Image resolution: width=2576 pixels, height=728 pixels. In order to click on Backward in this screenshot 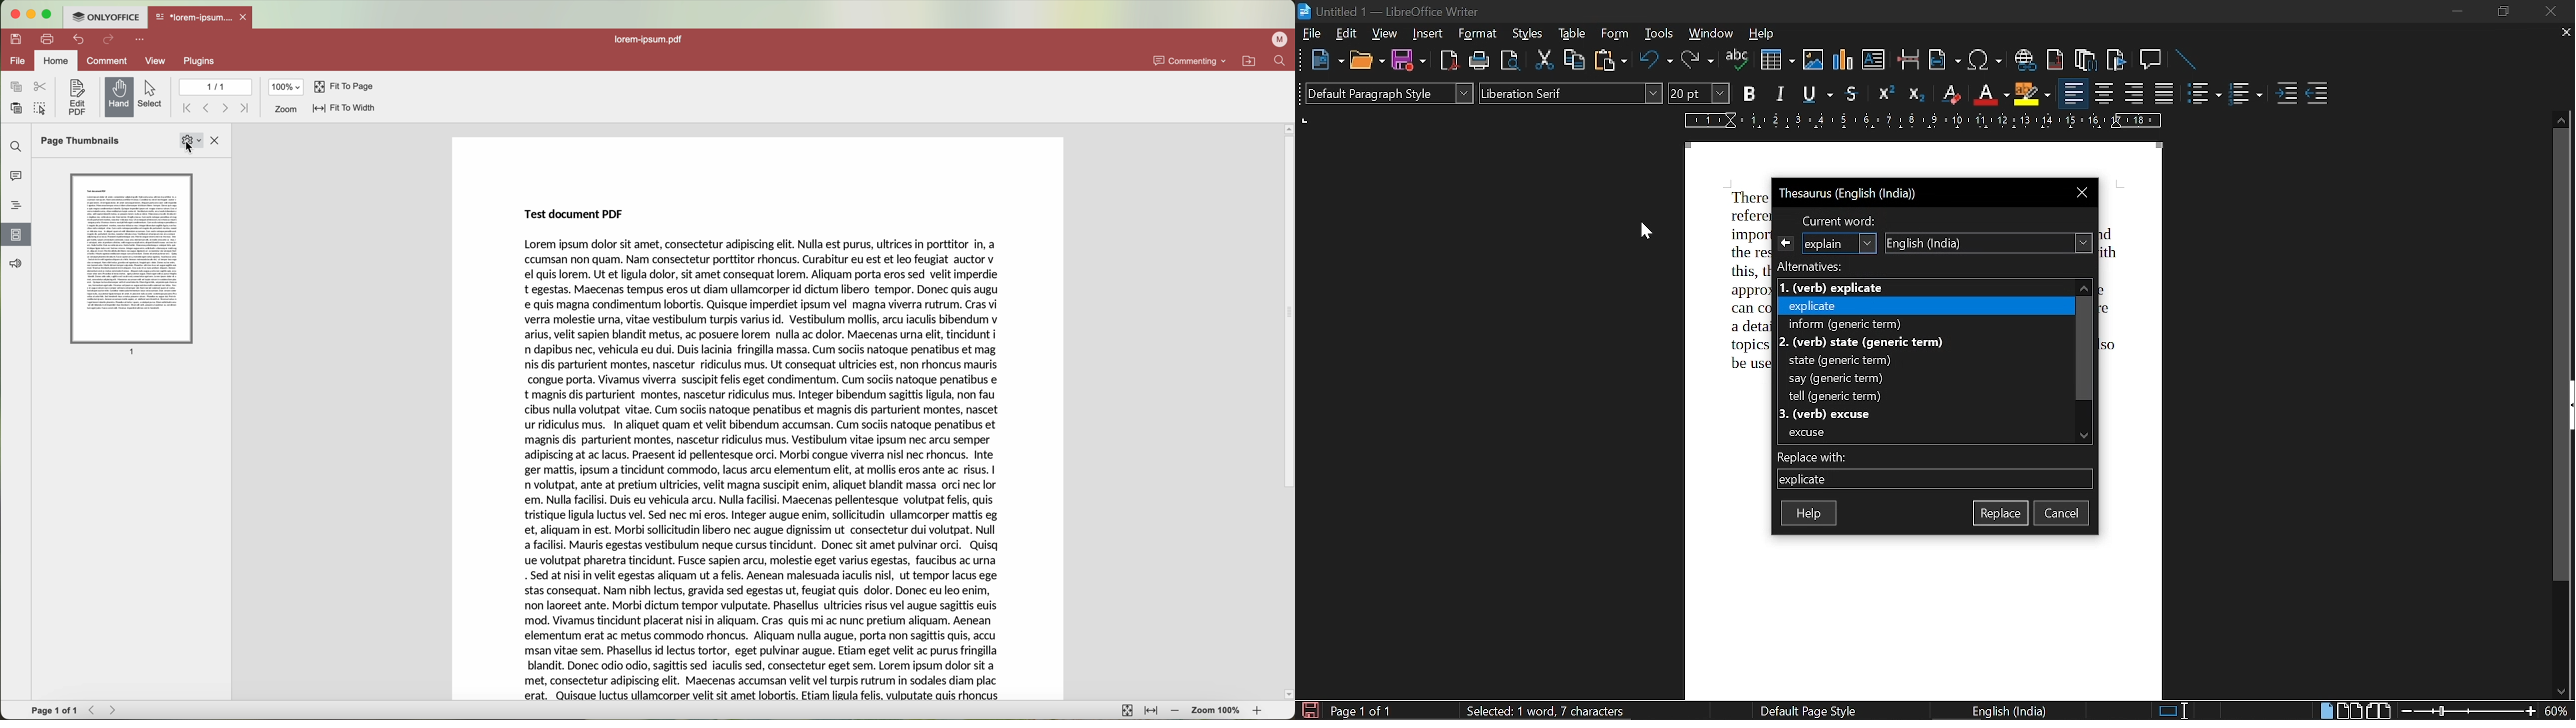, I will do `click(93, 710)`.